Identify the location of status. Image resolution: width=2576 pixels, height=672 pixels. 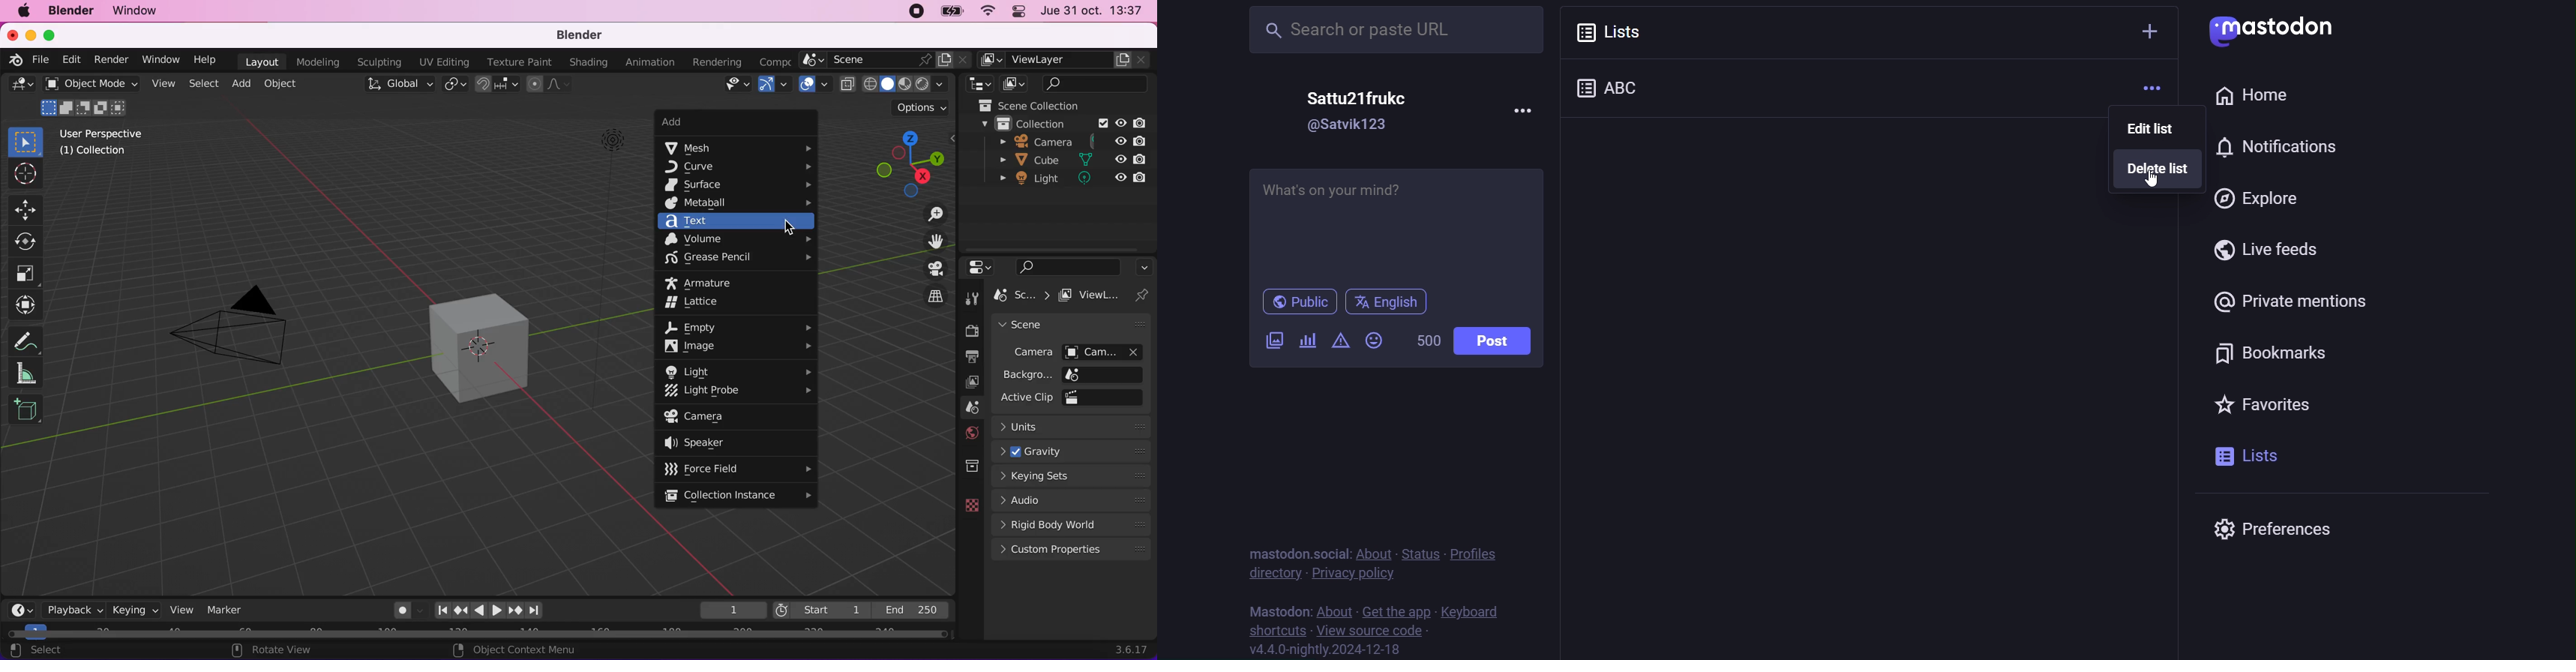
(1417, 550).